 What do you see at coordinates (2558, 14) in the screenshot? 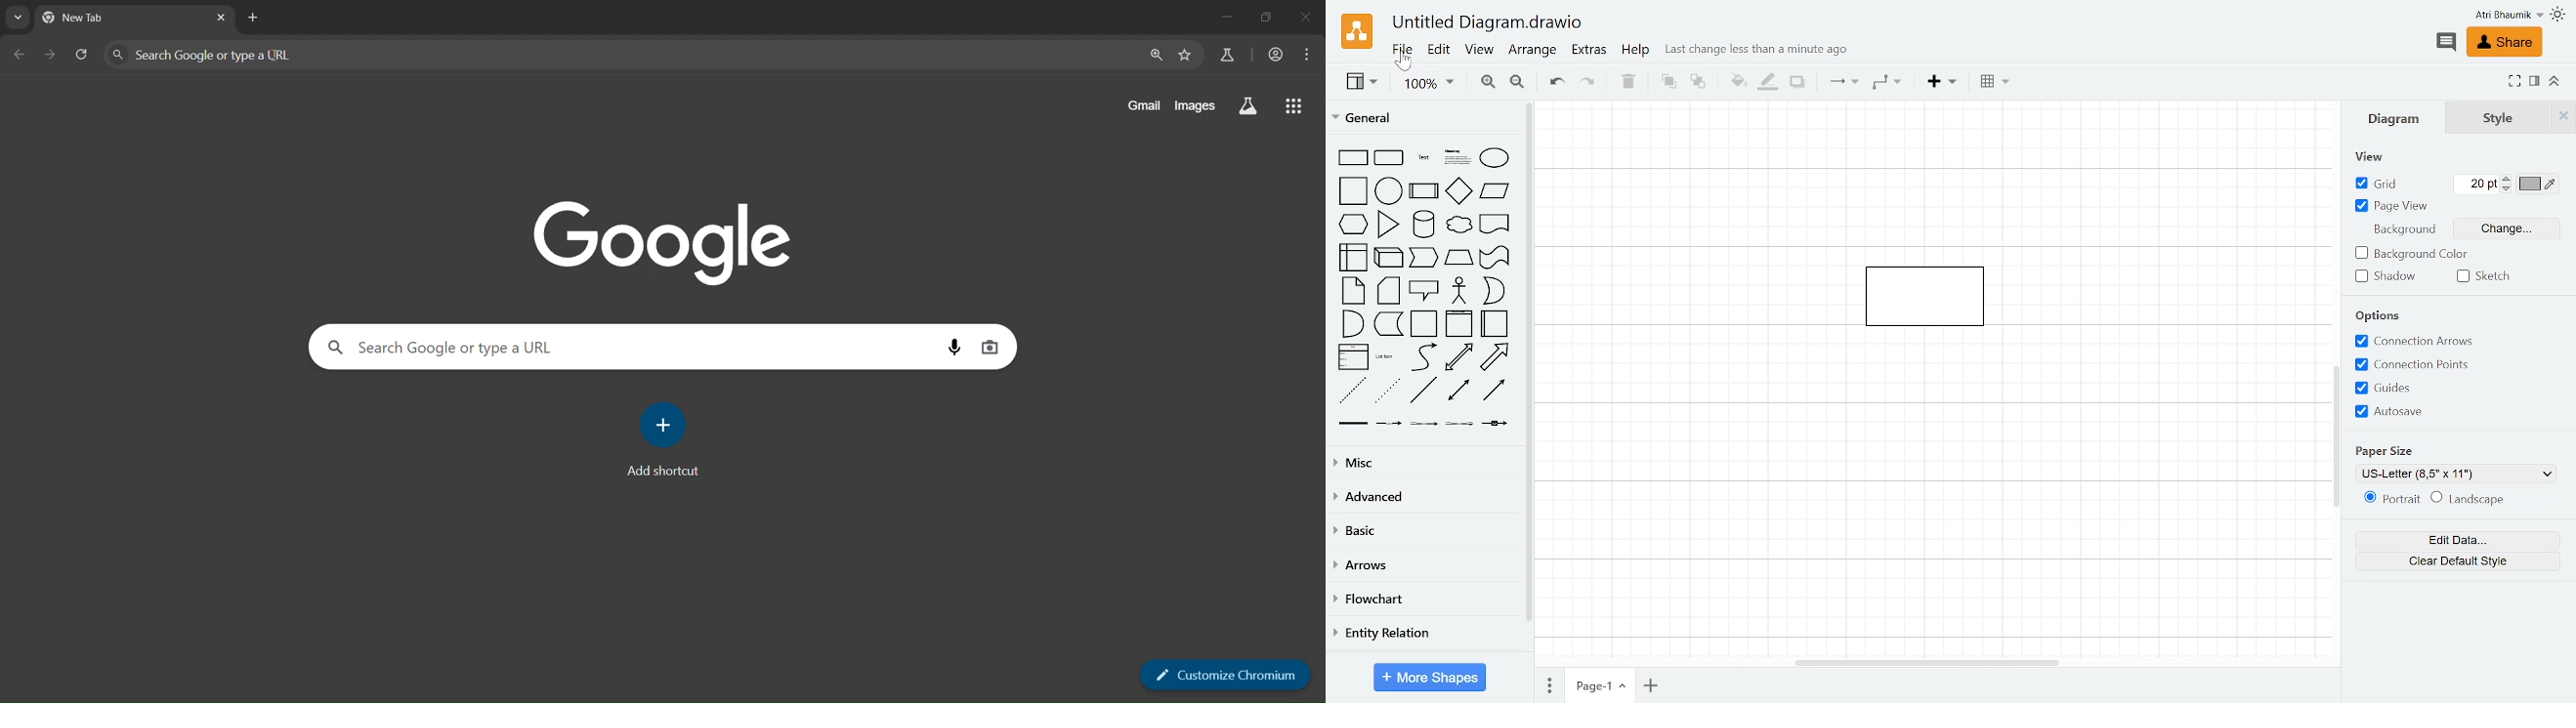
I see `Theme` at bounding box center [2558, 14].